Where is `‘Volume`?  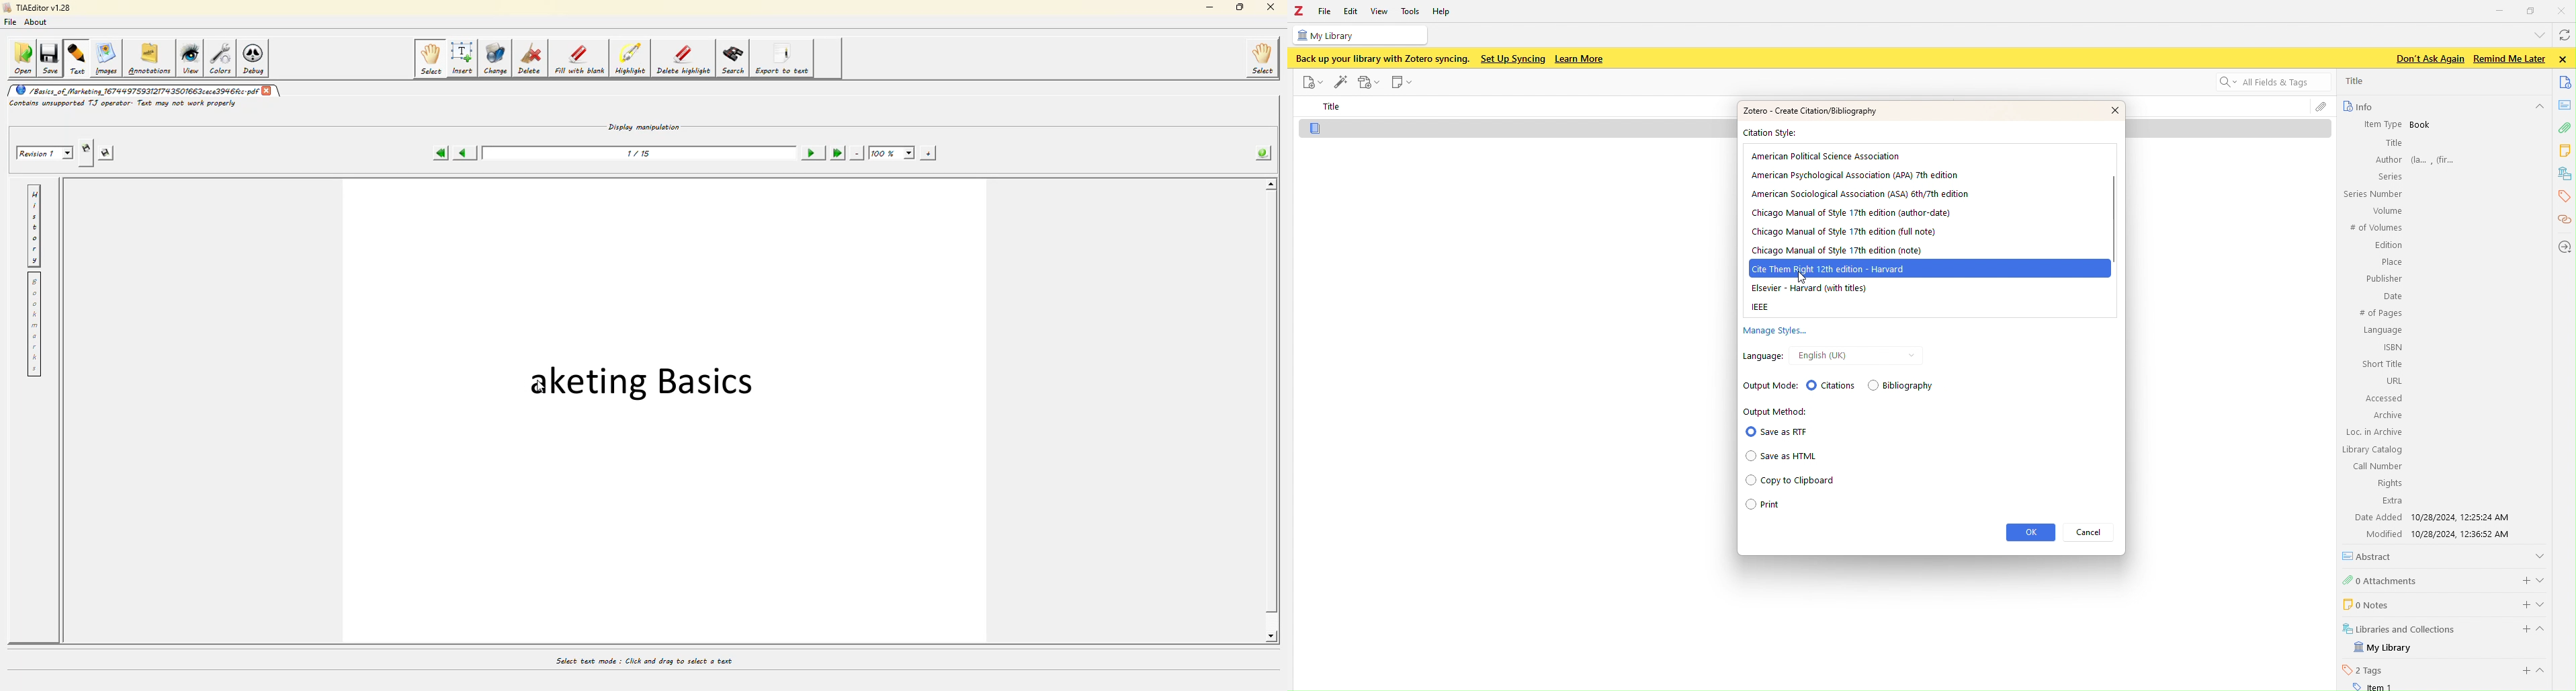 ‘Volume is located at coordinates (2385, 210).